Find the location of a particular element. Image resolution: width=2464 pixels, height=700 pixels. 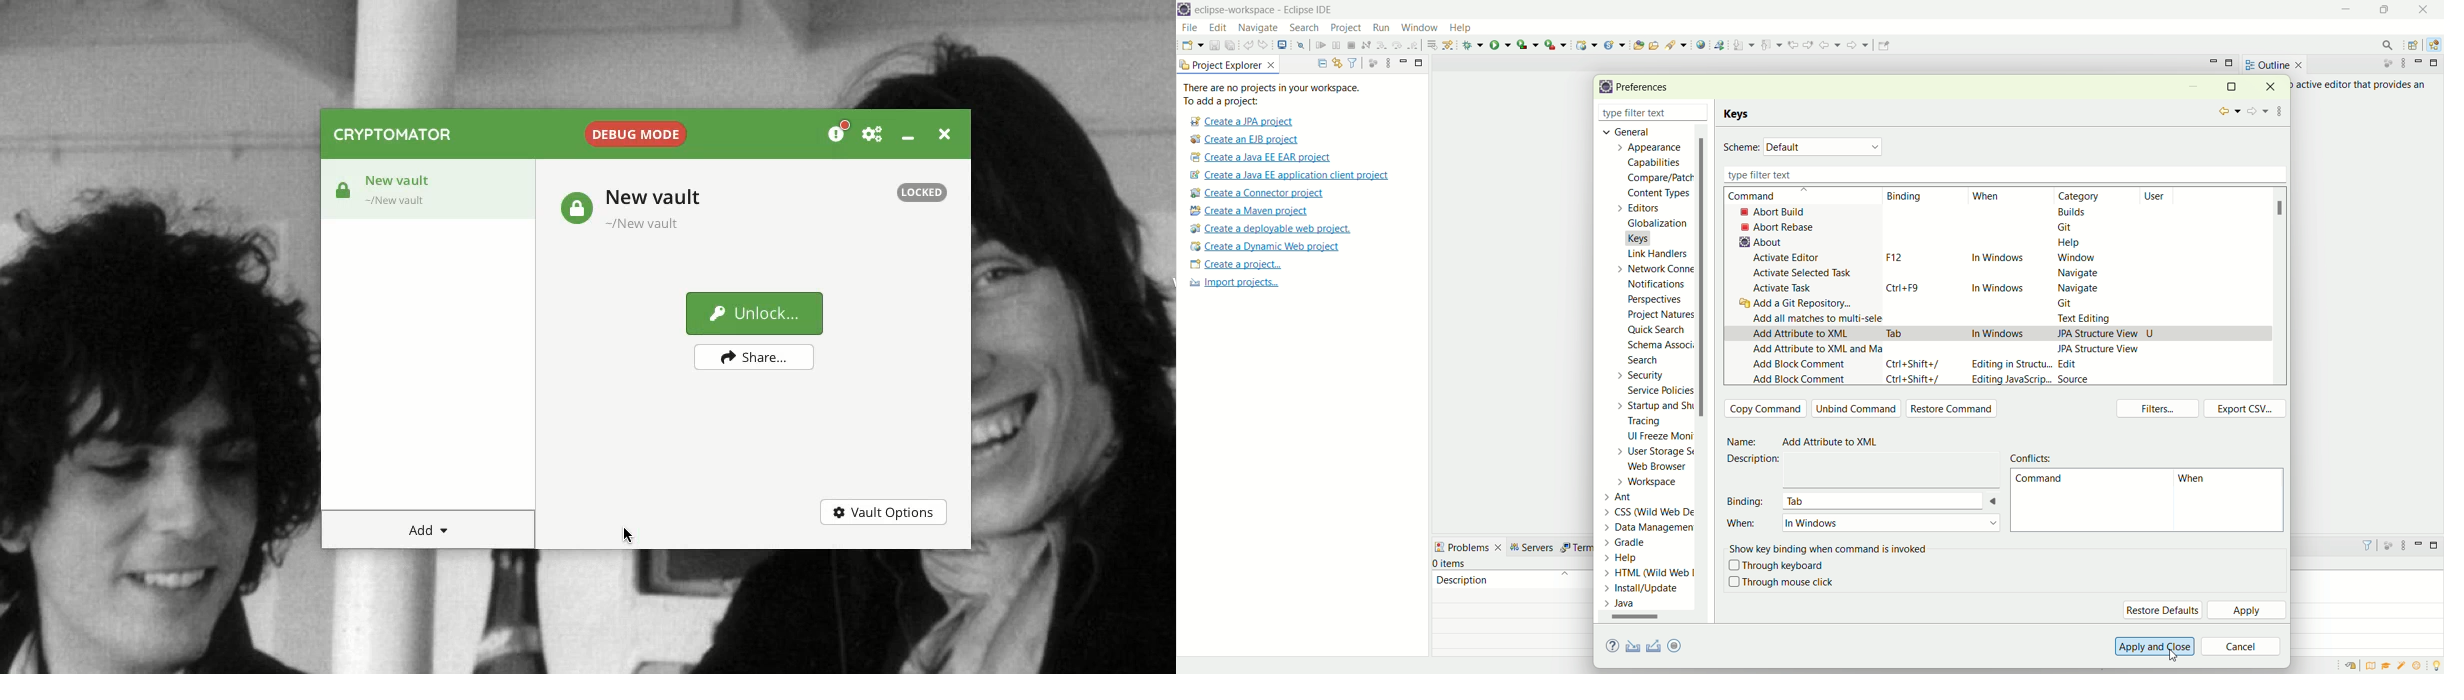

minimize is located at coordinates (1403, 61).